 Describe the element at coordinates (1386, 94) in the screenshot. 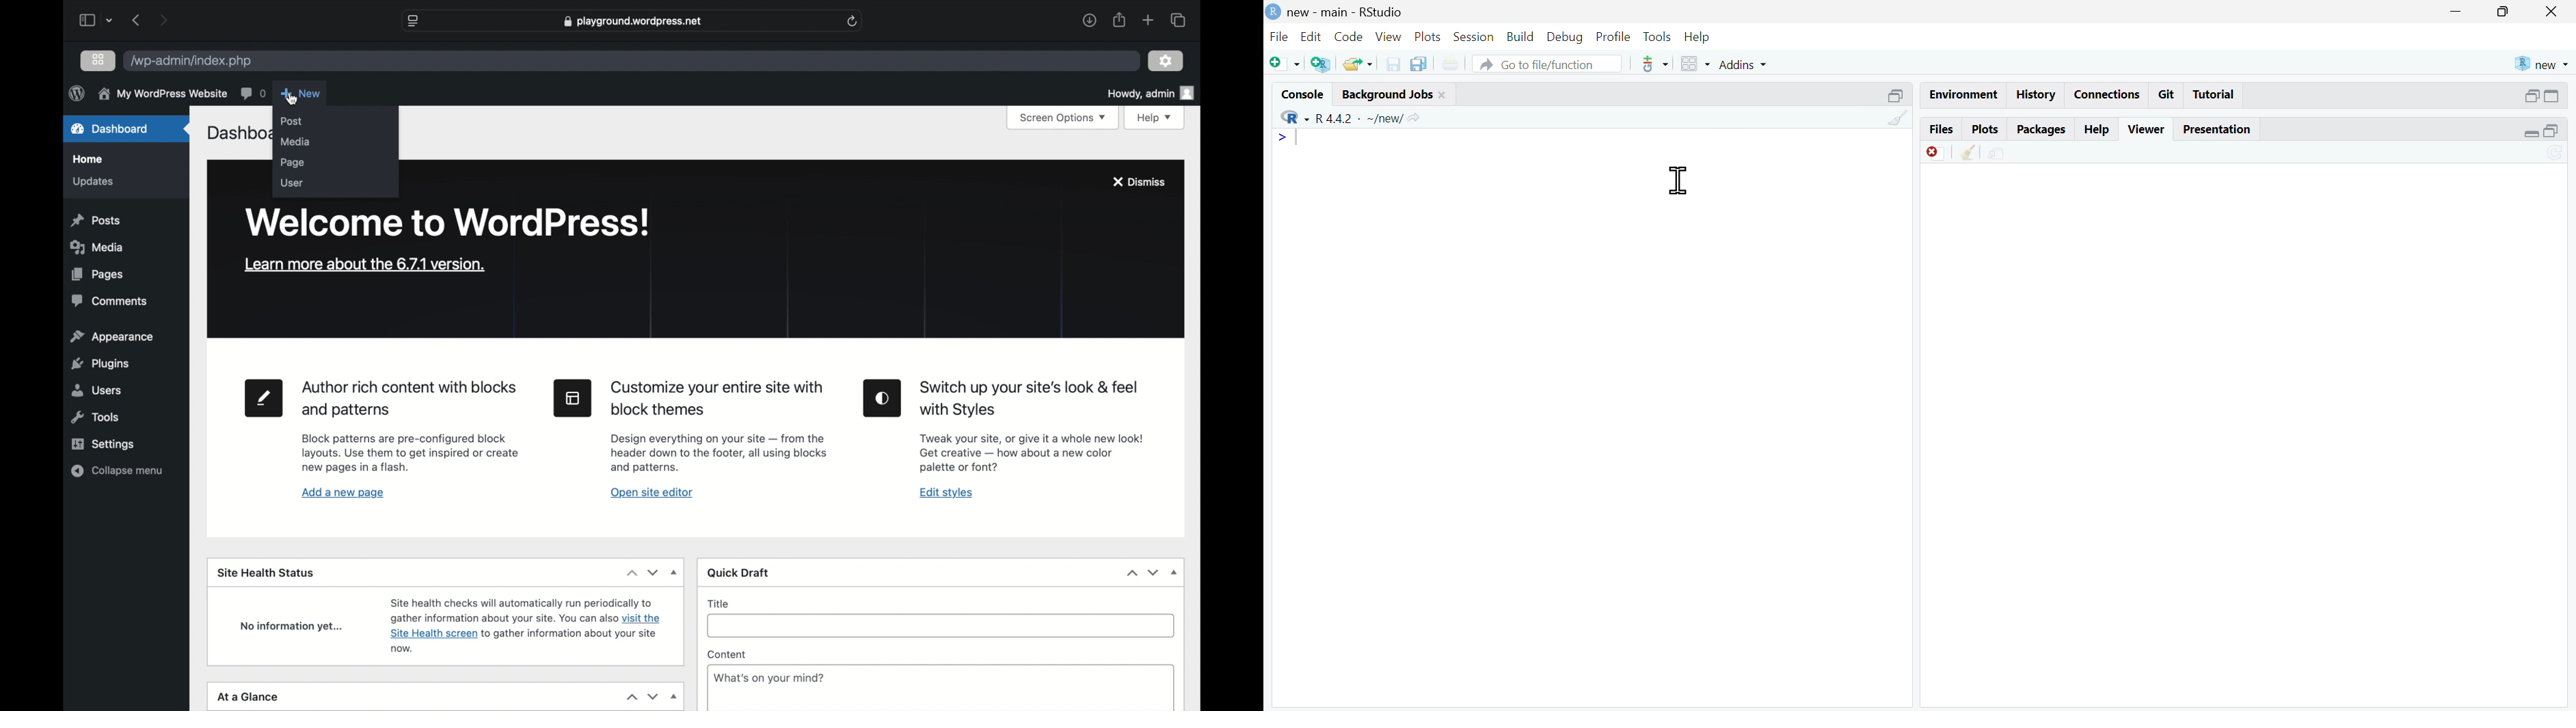

I see `Background jobs` at that location.